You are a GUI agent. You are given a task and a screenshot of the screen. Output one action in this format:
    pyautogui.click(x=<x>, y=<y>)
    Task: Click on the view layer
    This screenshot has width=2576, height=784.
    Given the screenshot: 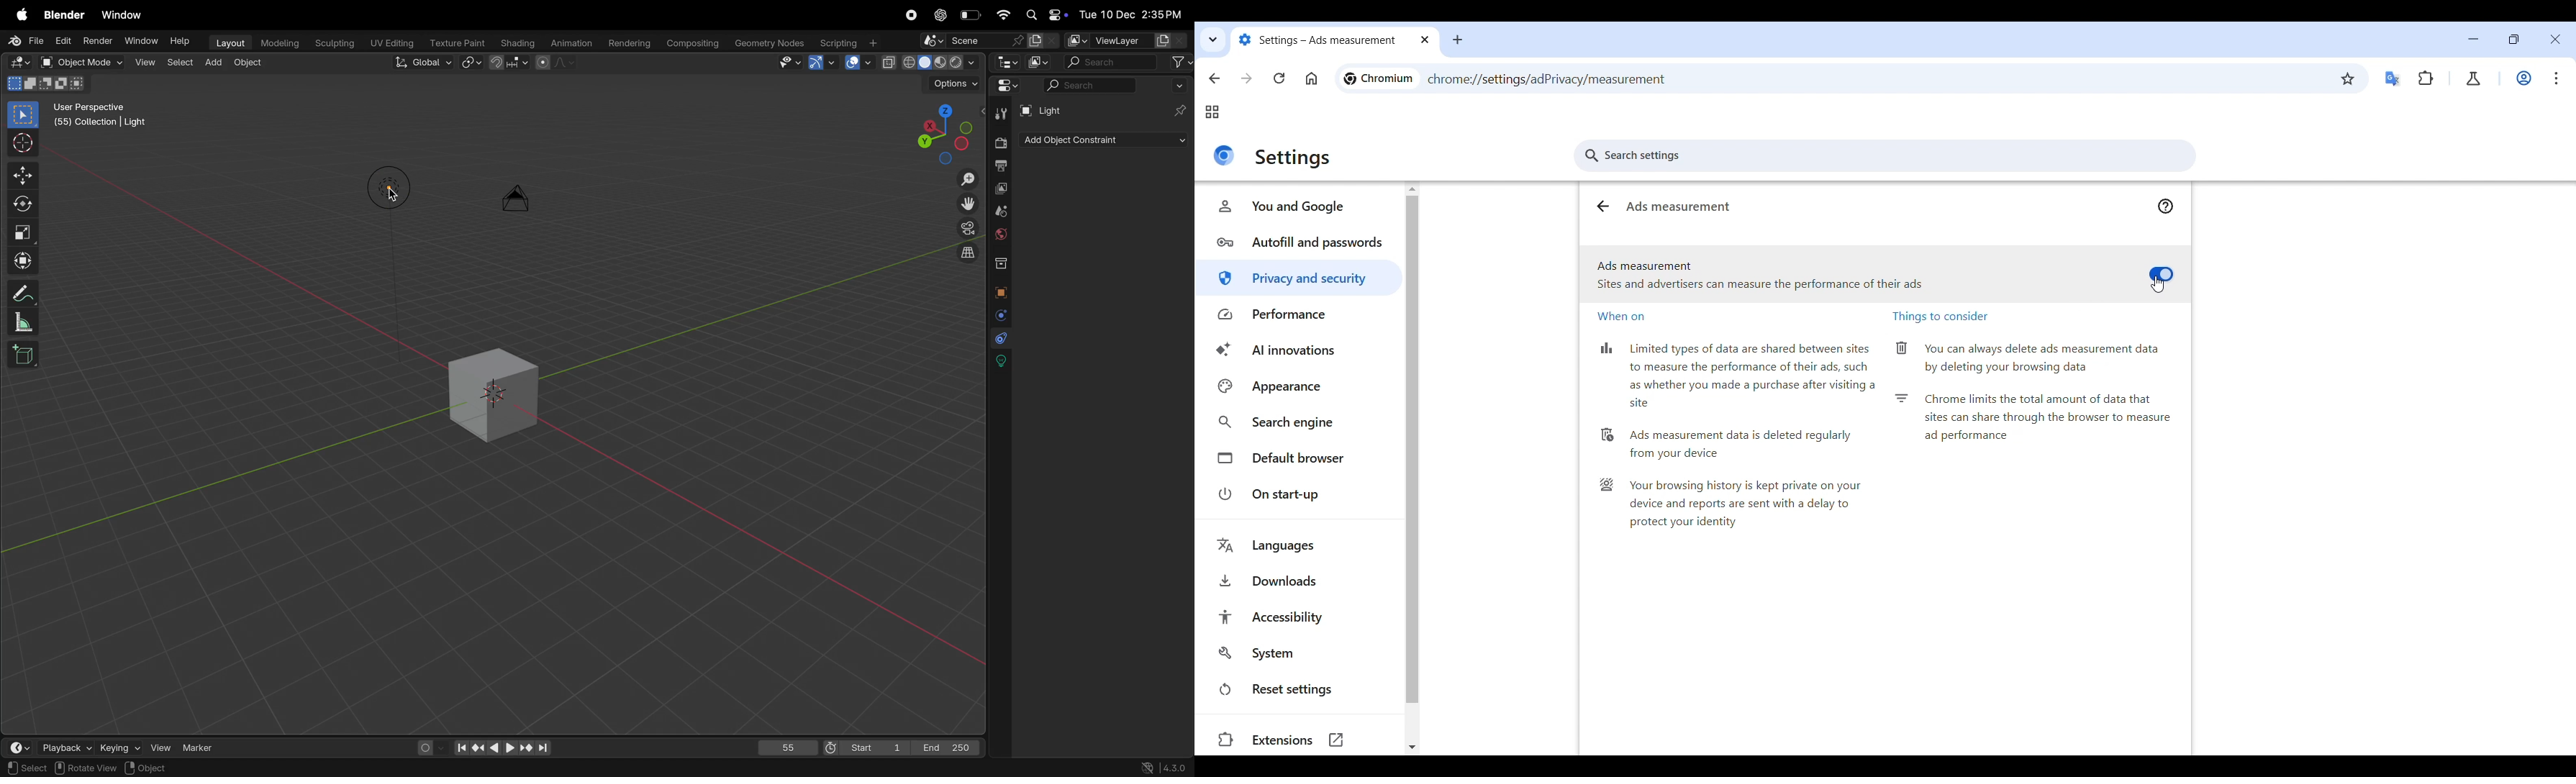 What is the action you would take?
    pyautogui.click(x=999, y=189)
    